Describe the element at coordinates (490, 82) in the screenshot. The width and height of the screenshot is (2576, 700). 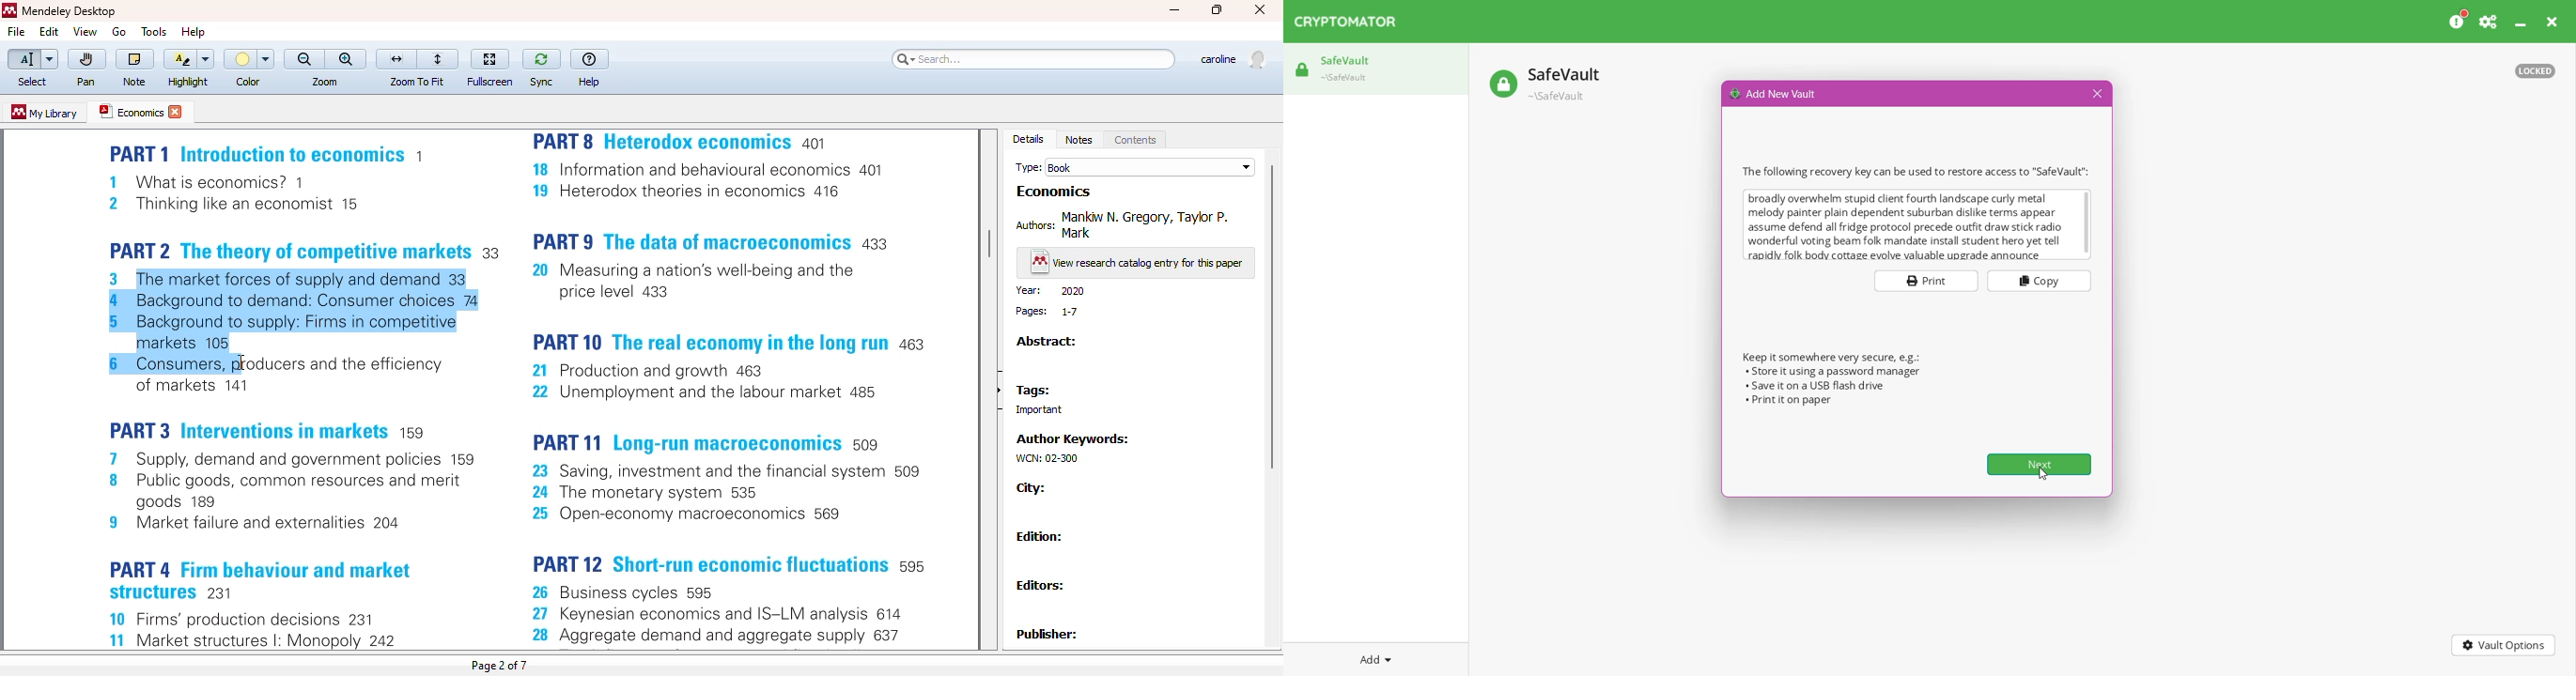
I see `fullscreen` at that location.